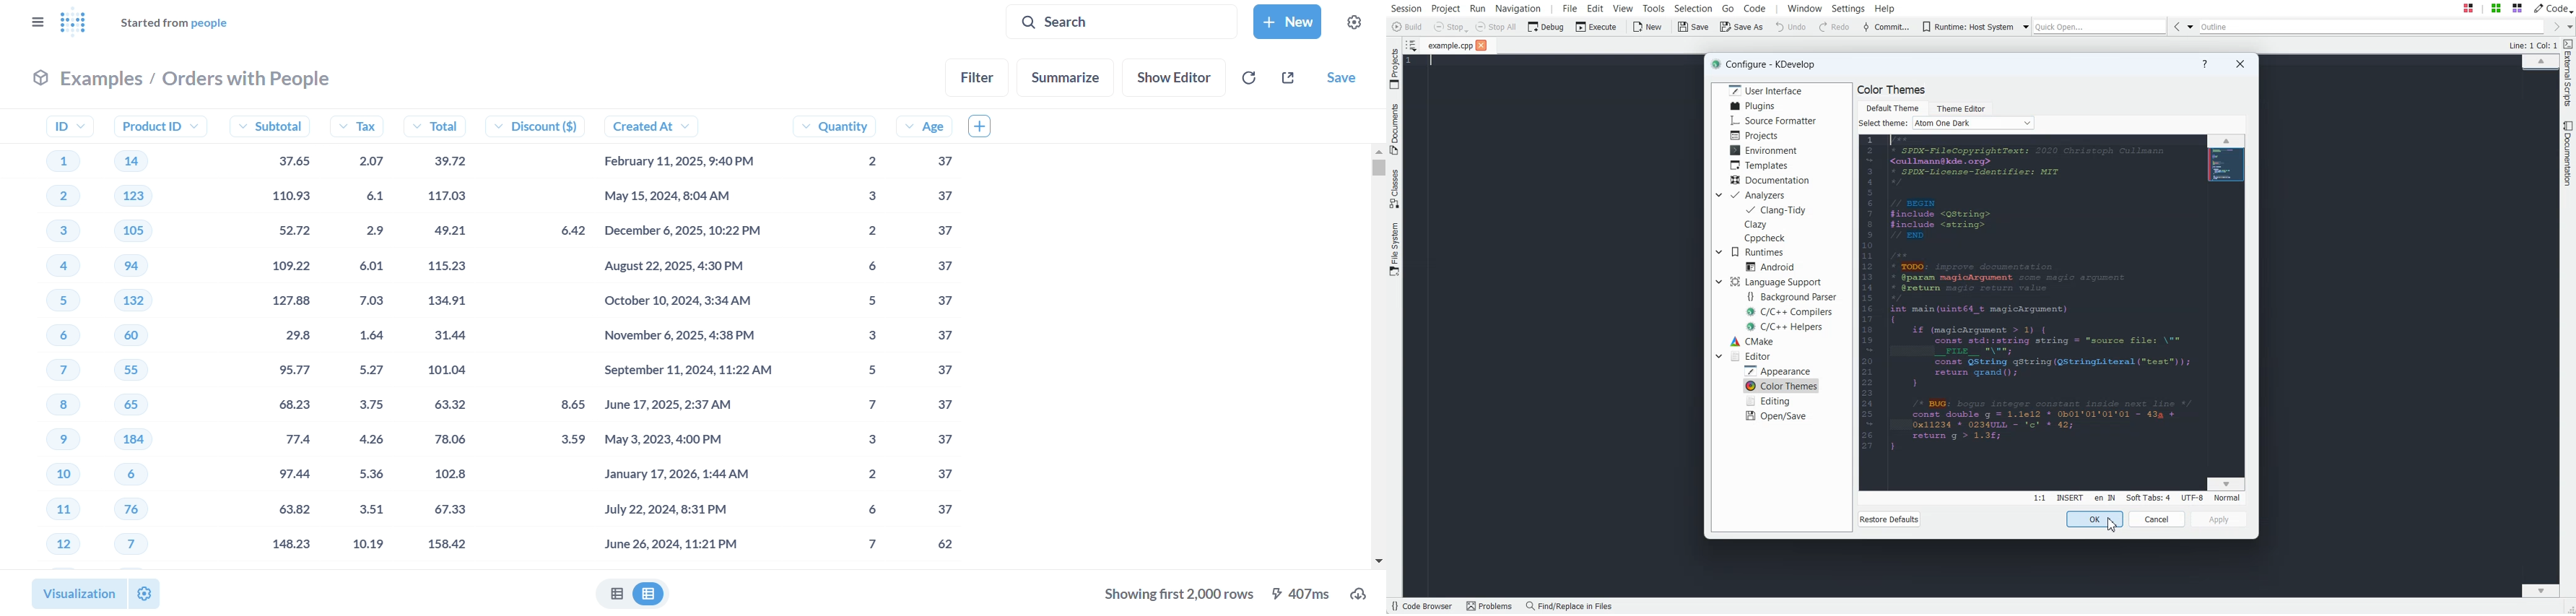 The width and height of the screenshot is (2576, 616). Describe the element at coordinates (1288, 21) in the screenshot. I see `new` at that location.